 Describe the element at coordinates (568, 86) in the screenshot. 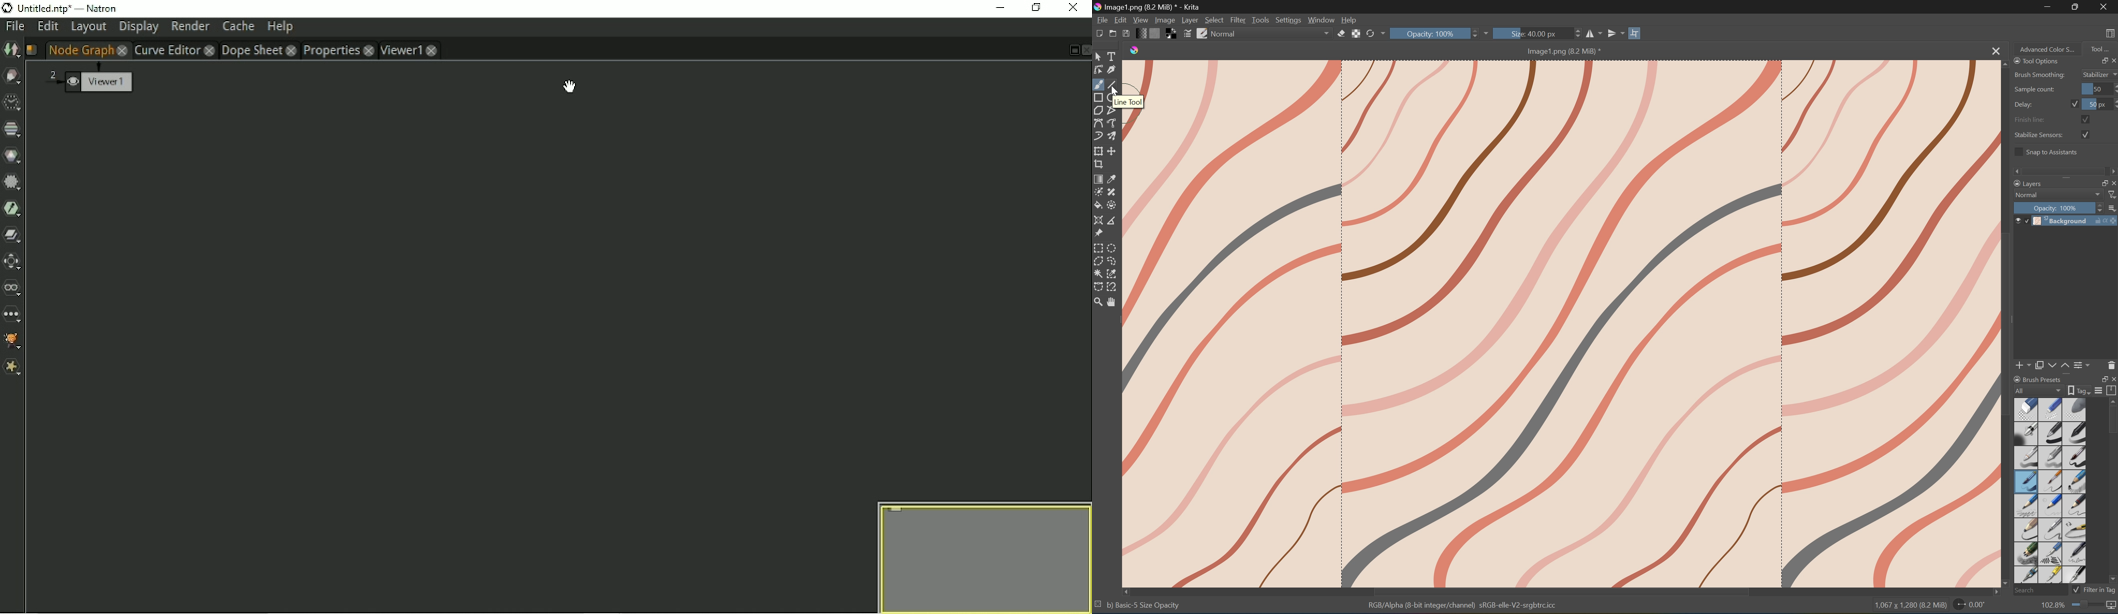

I see `Cursor` at that location.